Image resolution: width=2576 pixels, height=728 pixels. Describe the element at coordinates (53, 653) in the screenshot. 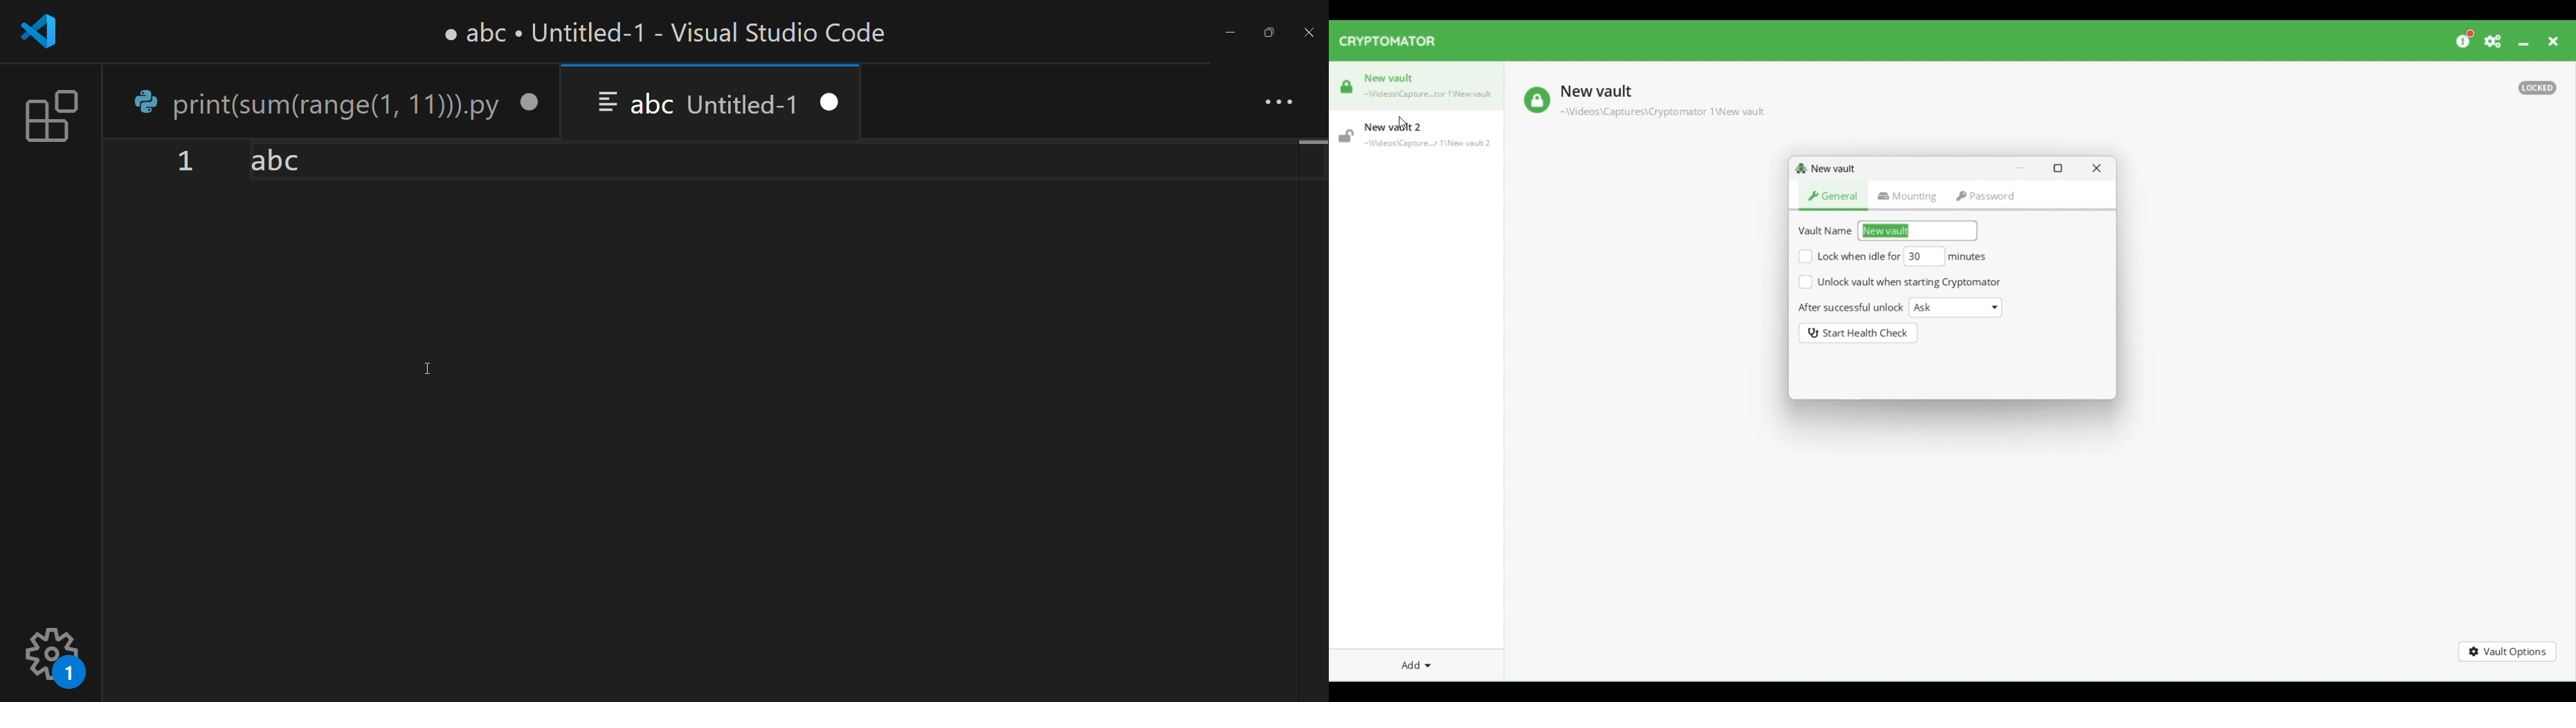

I see `setting ` at that location.